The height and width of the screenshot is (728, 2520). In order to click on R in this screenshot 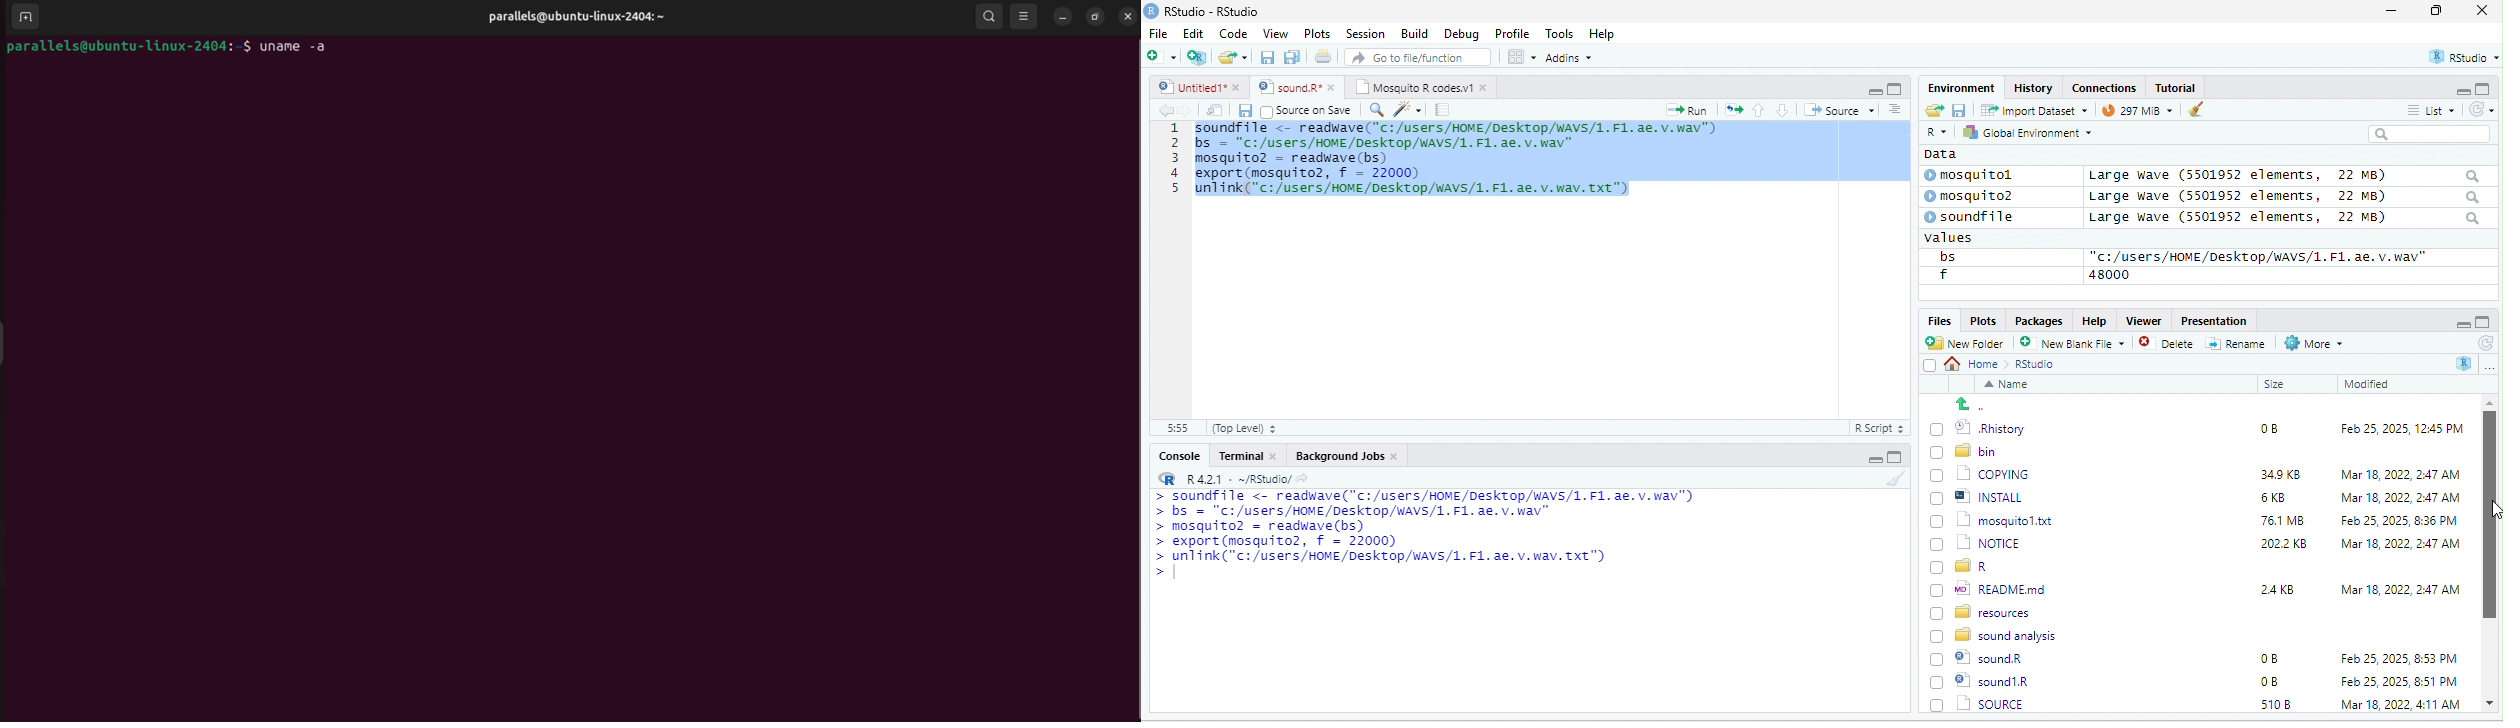, I will do `click(2465, 363)`.